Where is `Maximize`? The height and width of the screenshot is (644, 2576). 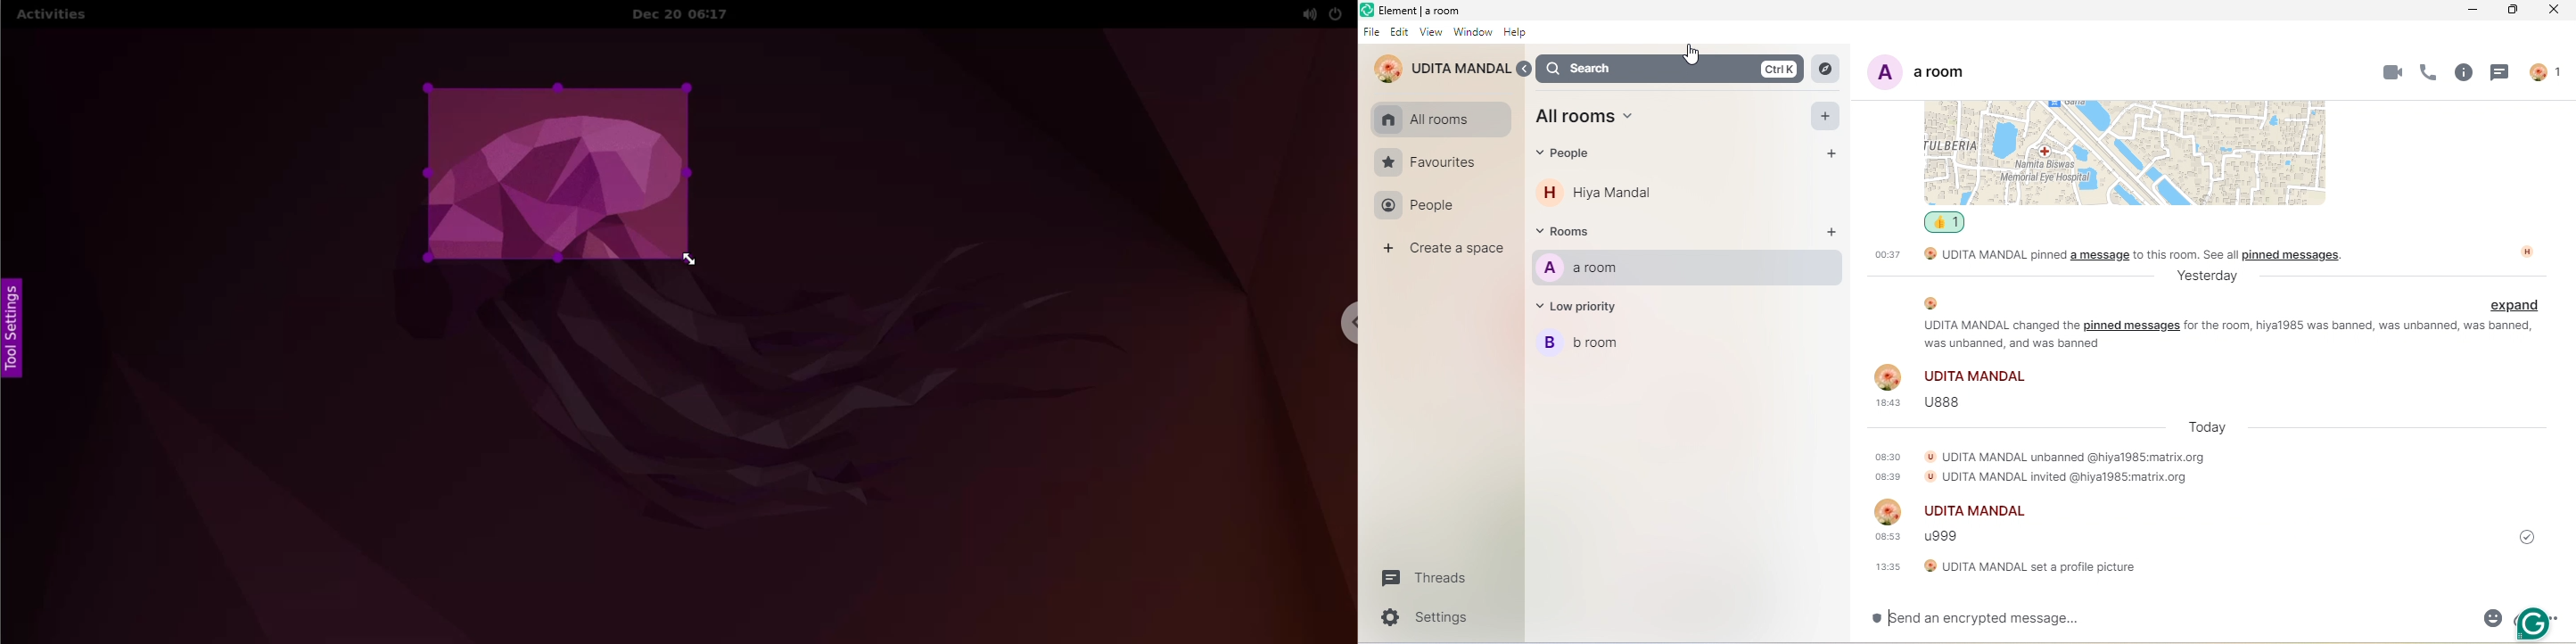 Maximize is located at coordinates (2513, 11).